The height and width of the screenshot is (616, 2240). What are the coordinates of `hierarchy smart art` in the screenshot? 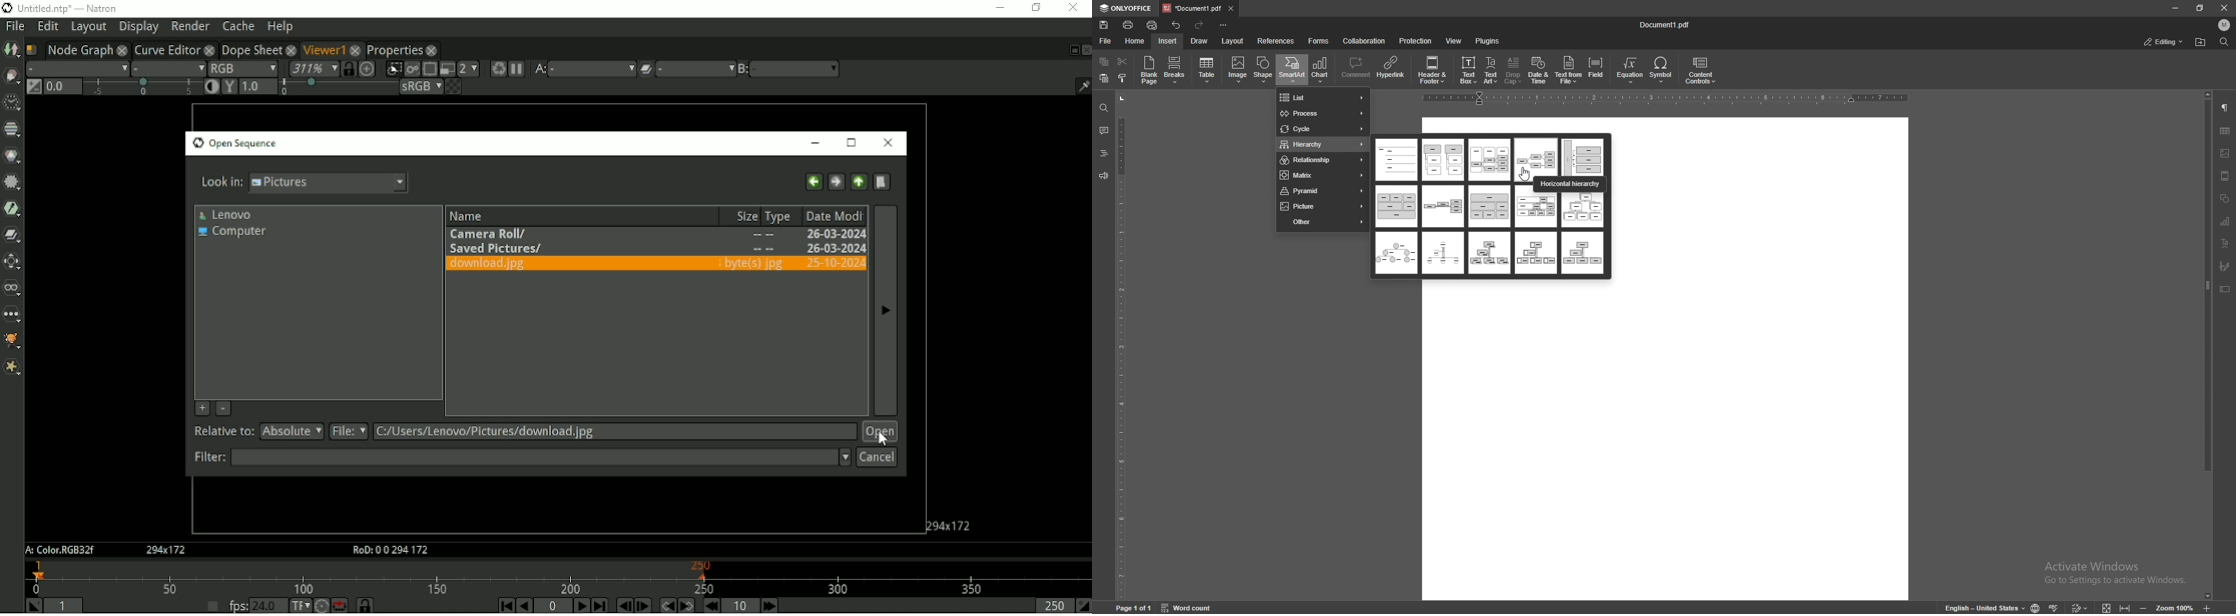 It's located at (1536, 252).